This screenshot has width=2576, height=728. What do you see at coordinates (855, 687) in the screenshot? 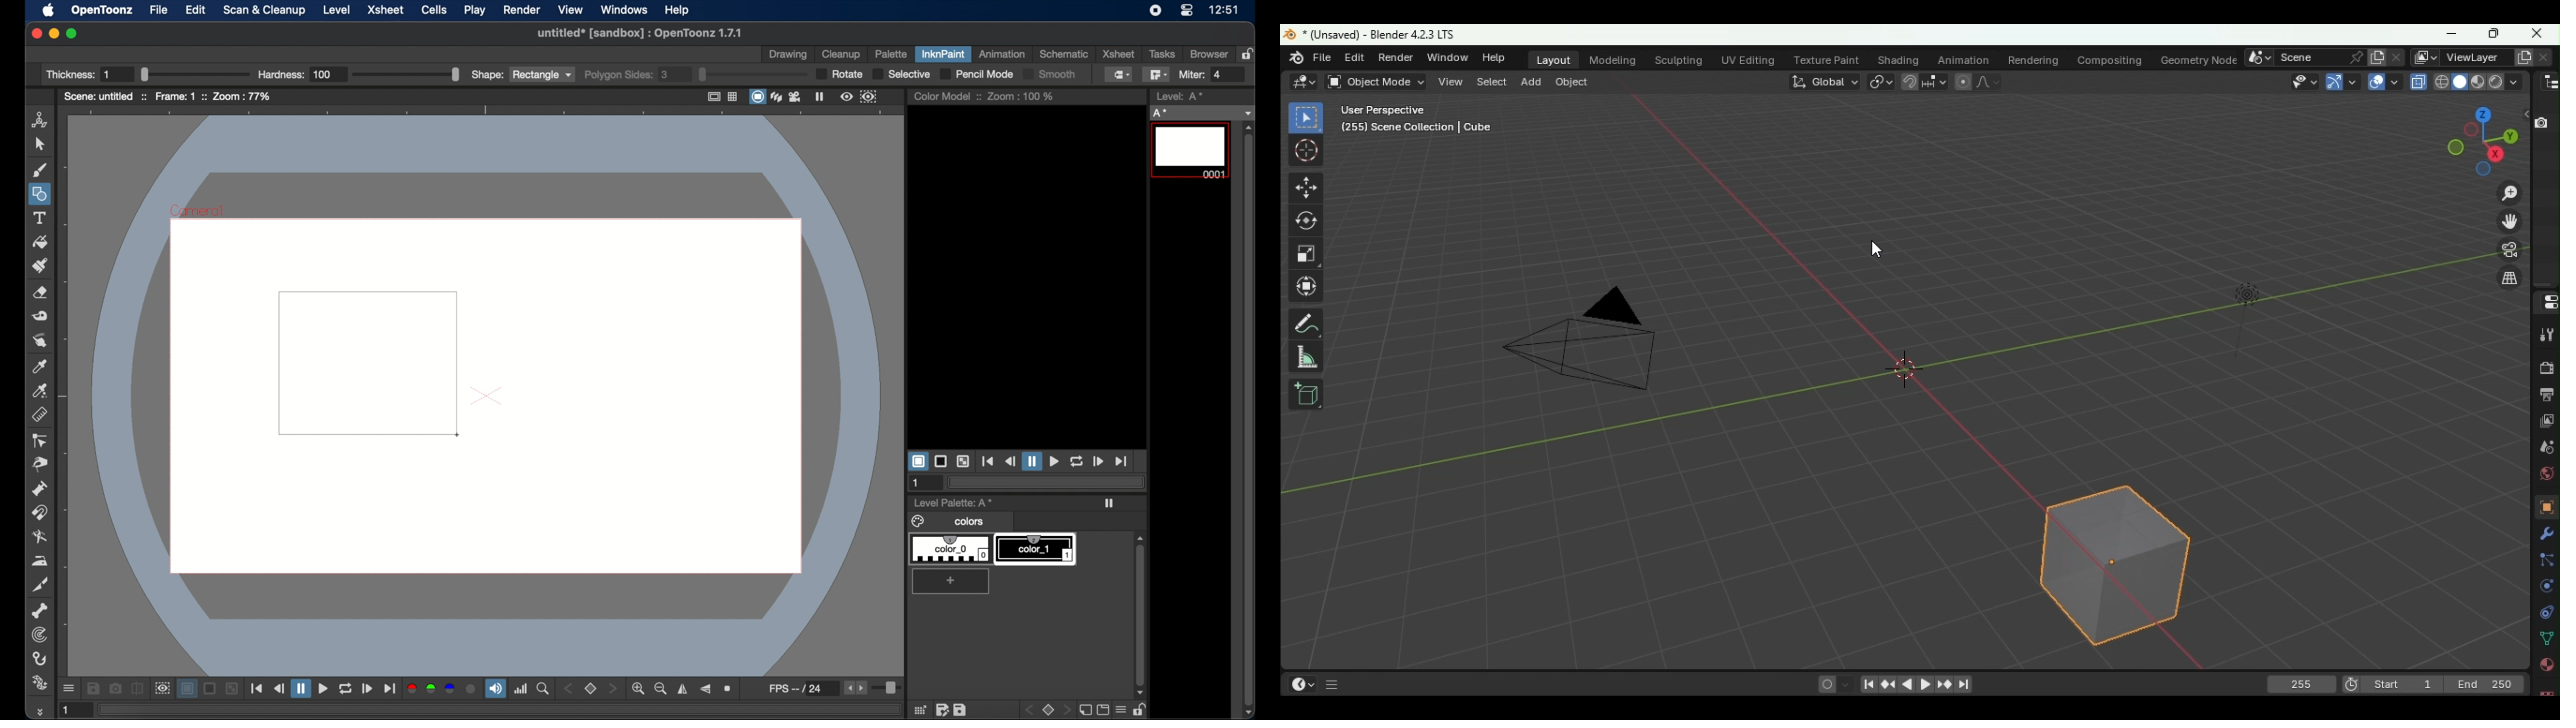
I see `stepper buttons` at bounding box center [855, 687].